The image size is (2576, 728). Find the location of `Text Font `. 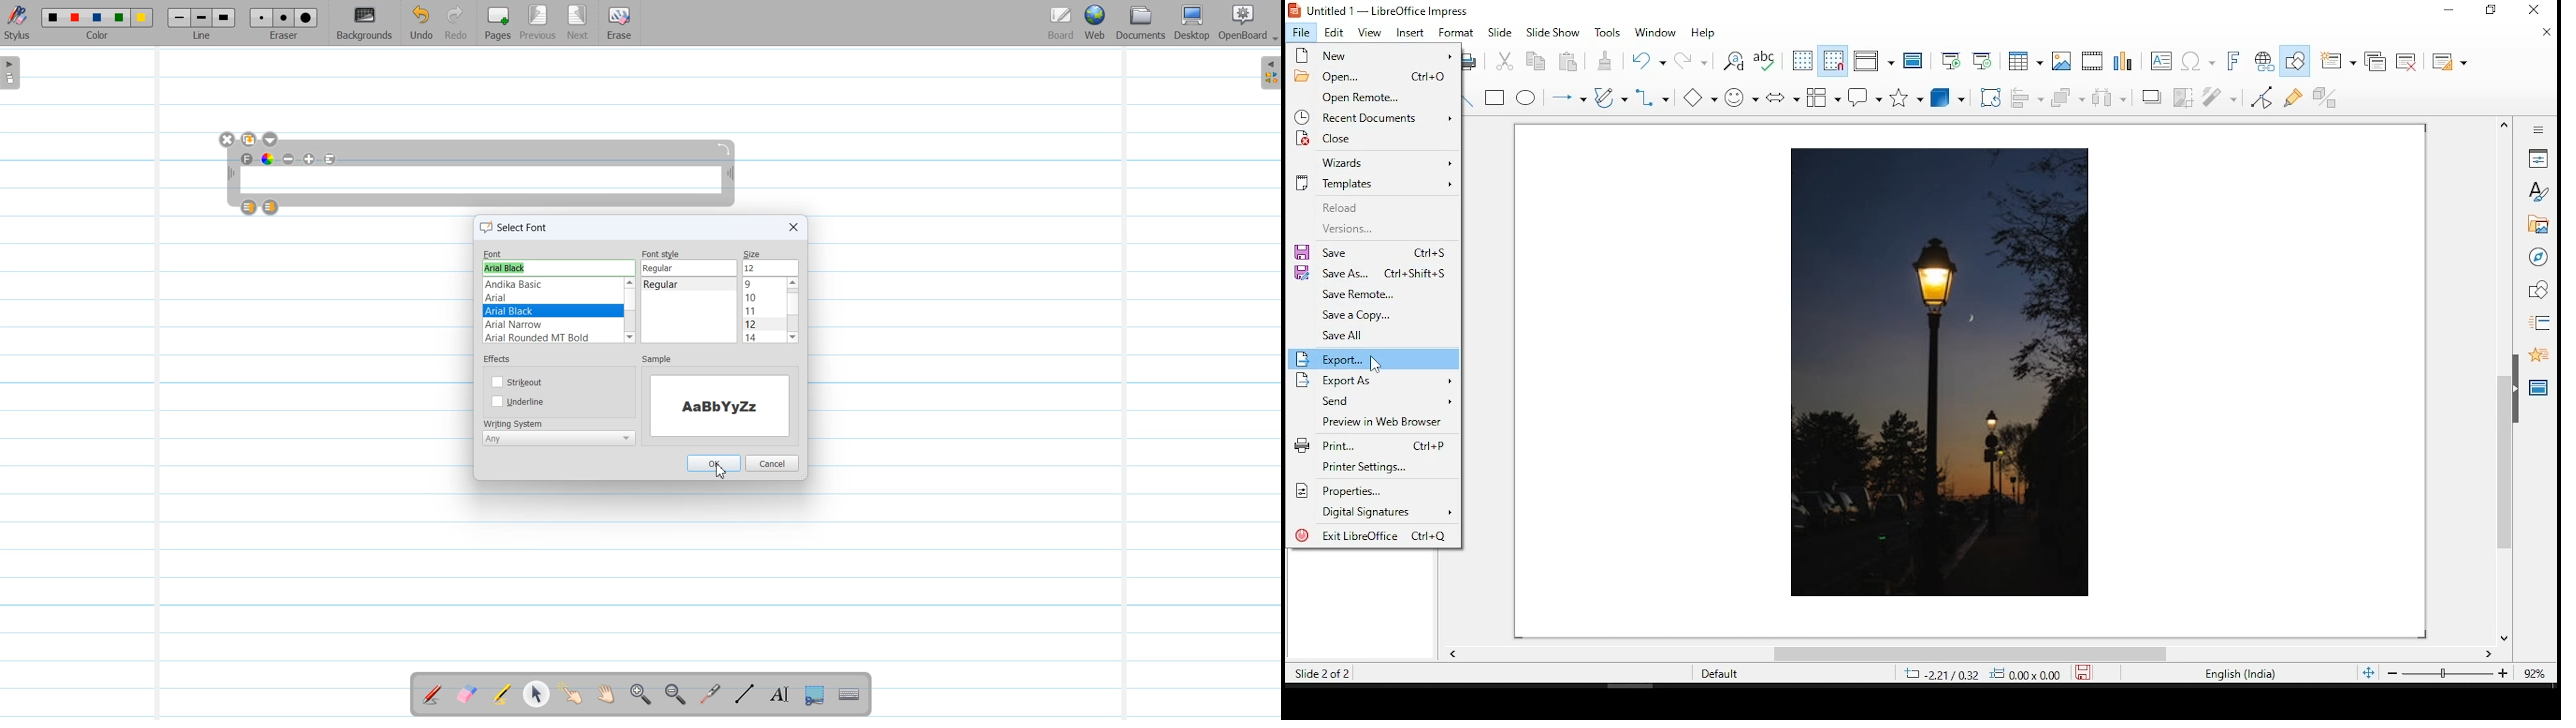

Text Font  is located at coordinates (248, 159).